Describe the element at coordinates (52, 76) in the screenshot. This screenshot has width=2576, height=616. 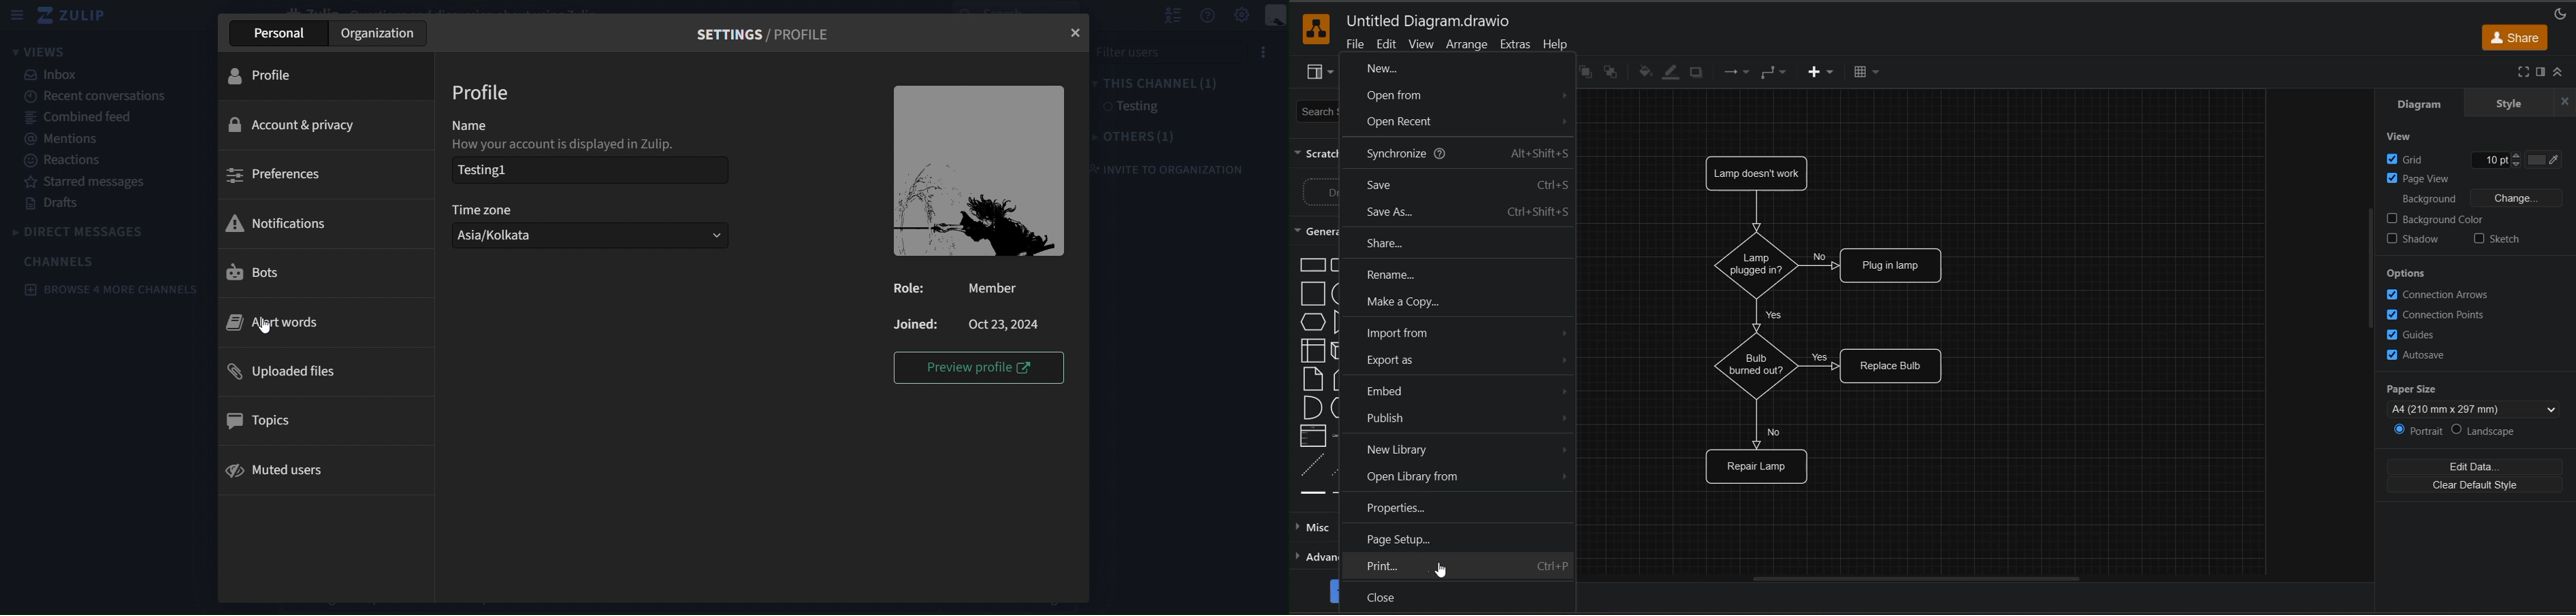
I see `inbox` at that location.